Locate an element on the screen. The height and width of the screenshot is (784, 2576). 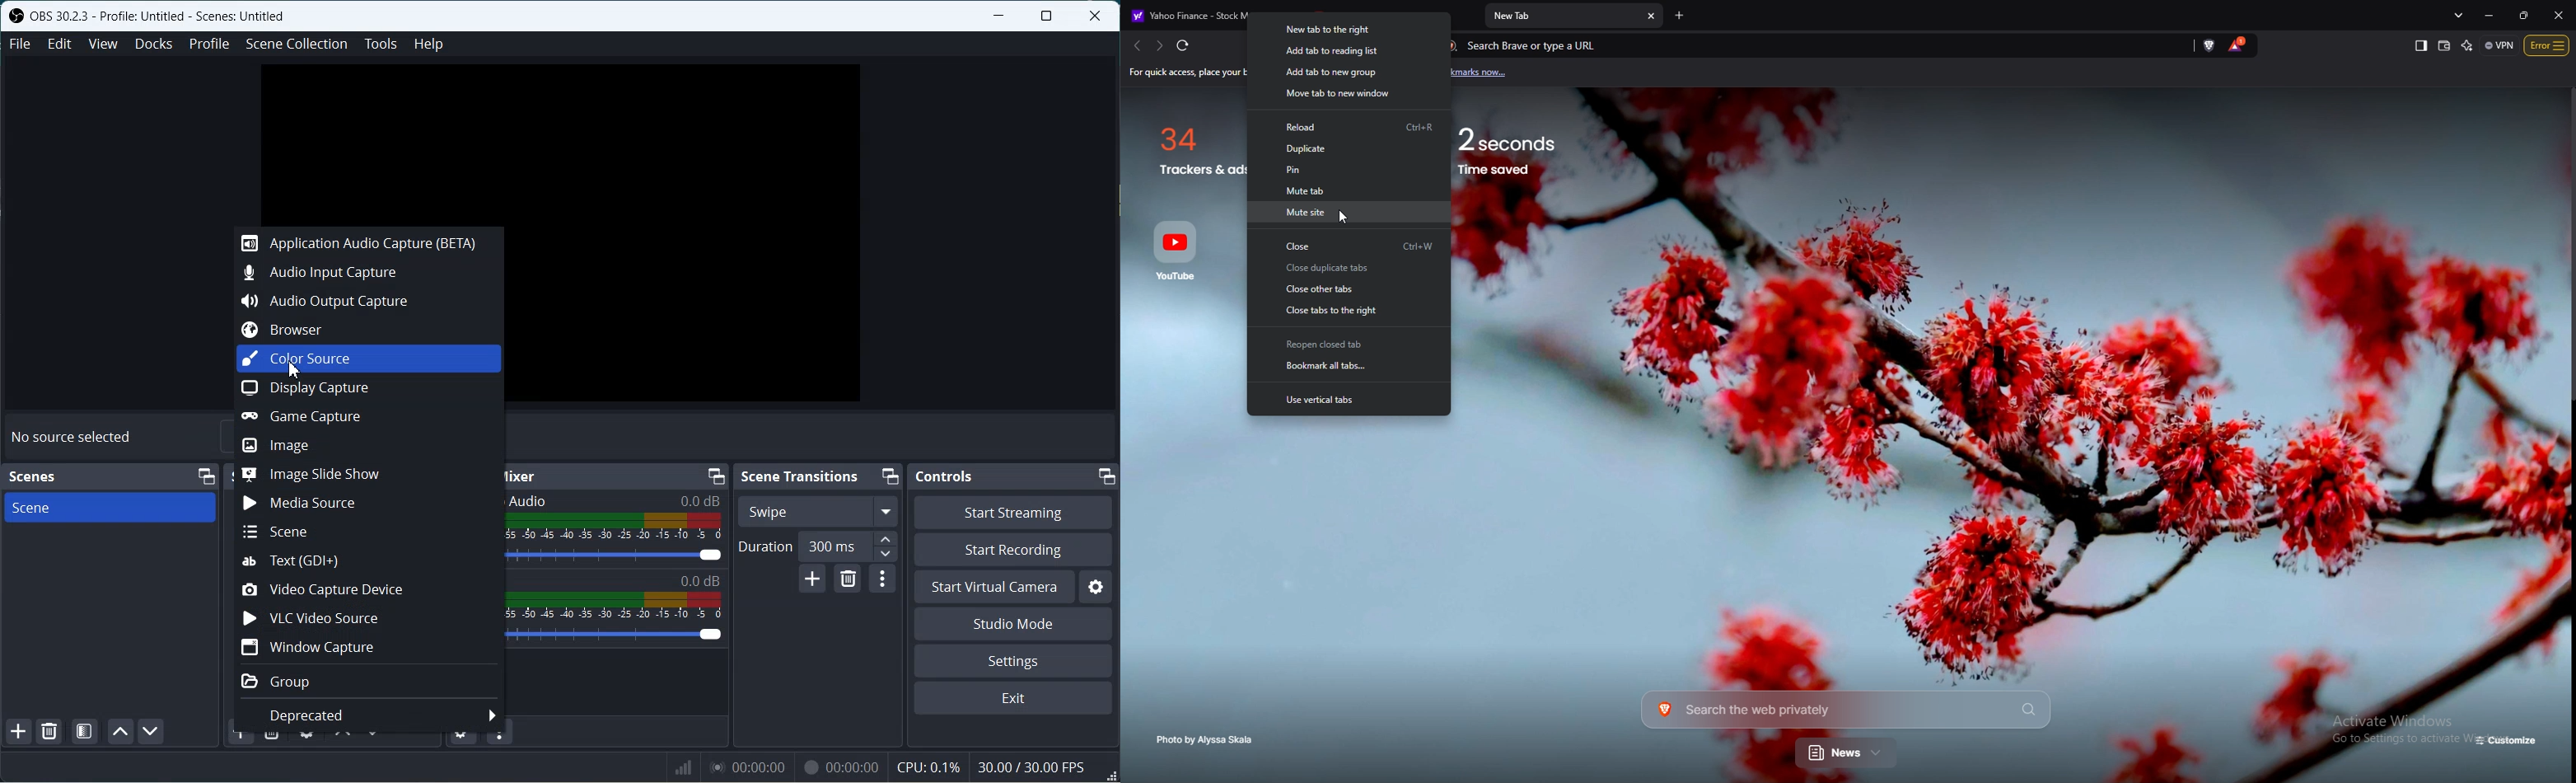
Signals is located at coordinates (677, 765).